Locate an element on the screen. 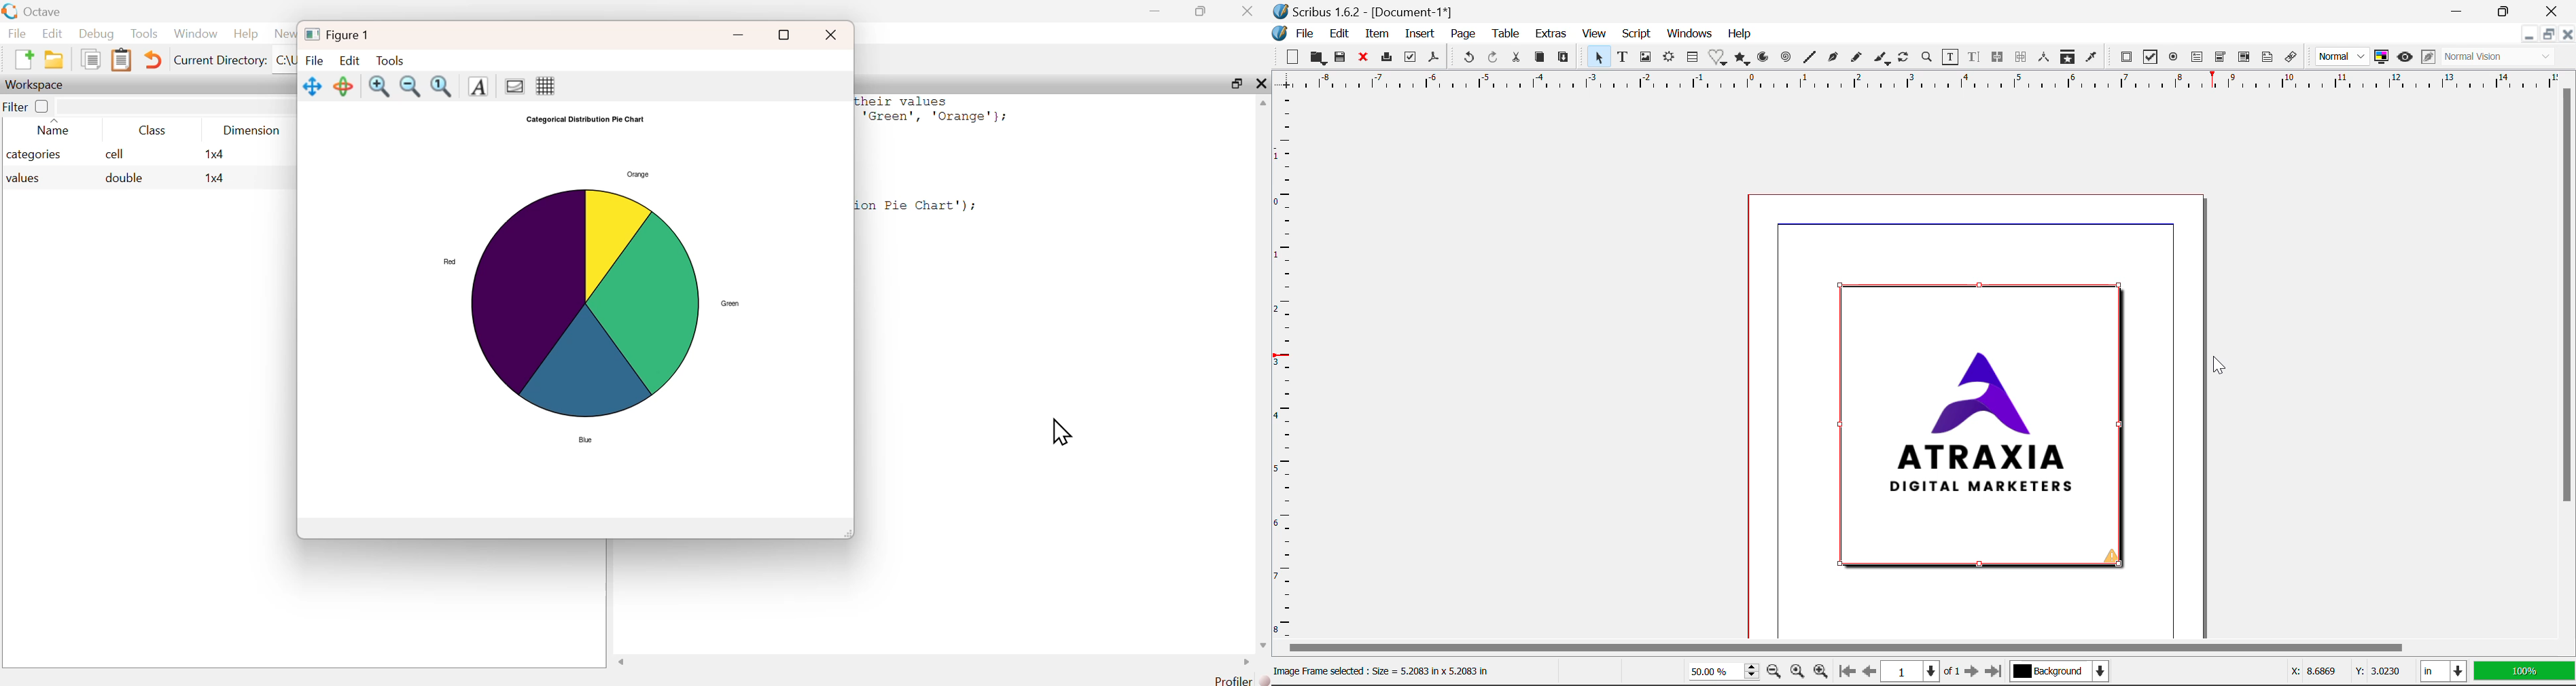 The image size is (2576, 700). Previous page is located at coordinates (1867, 670).